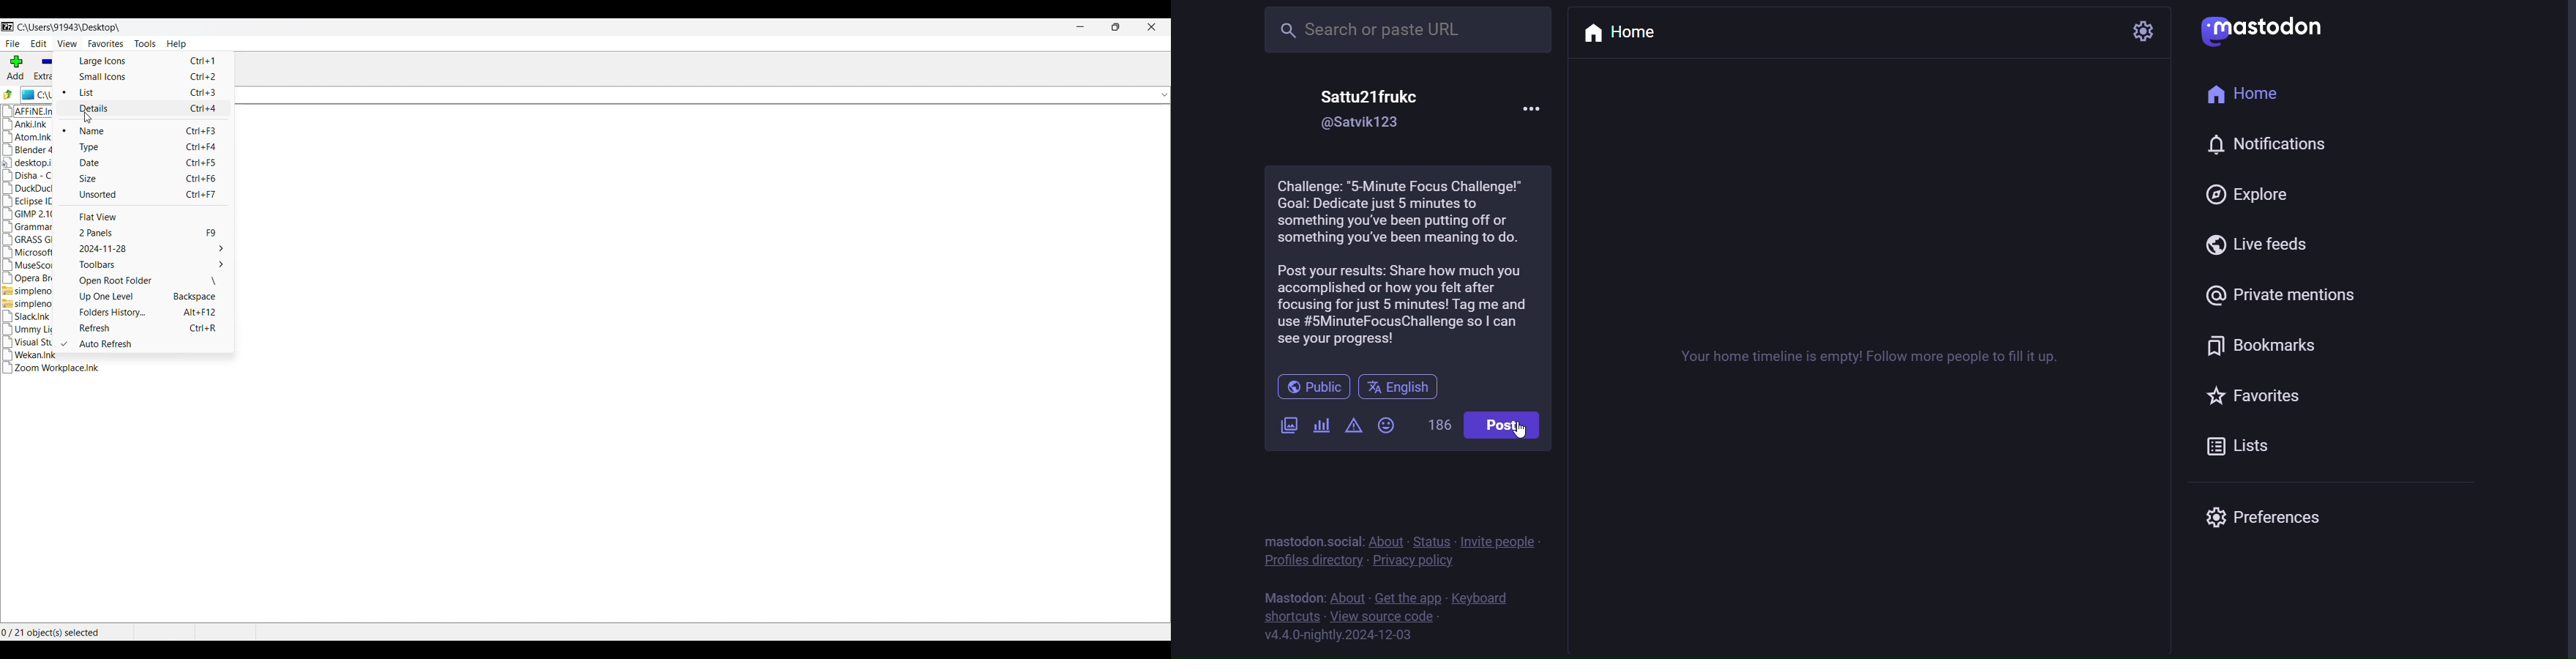 The image size is (2576, 672). What do you see at coordinates (1284, 422) in the screenshot?
I see `images/videos` at bounding box center [1284, 422].